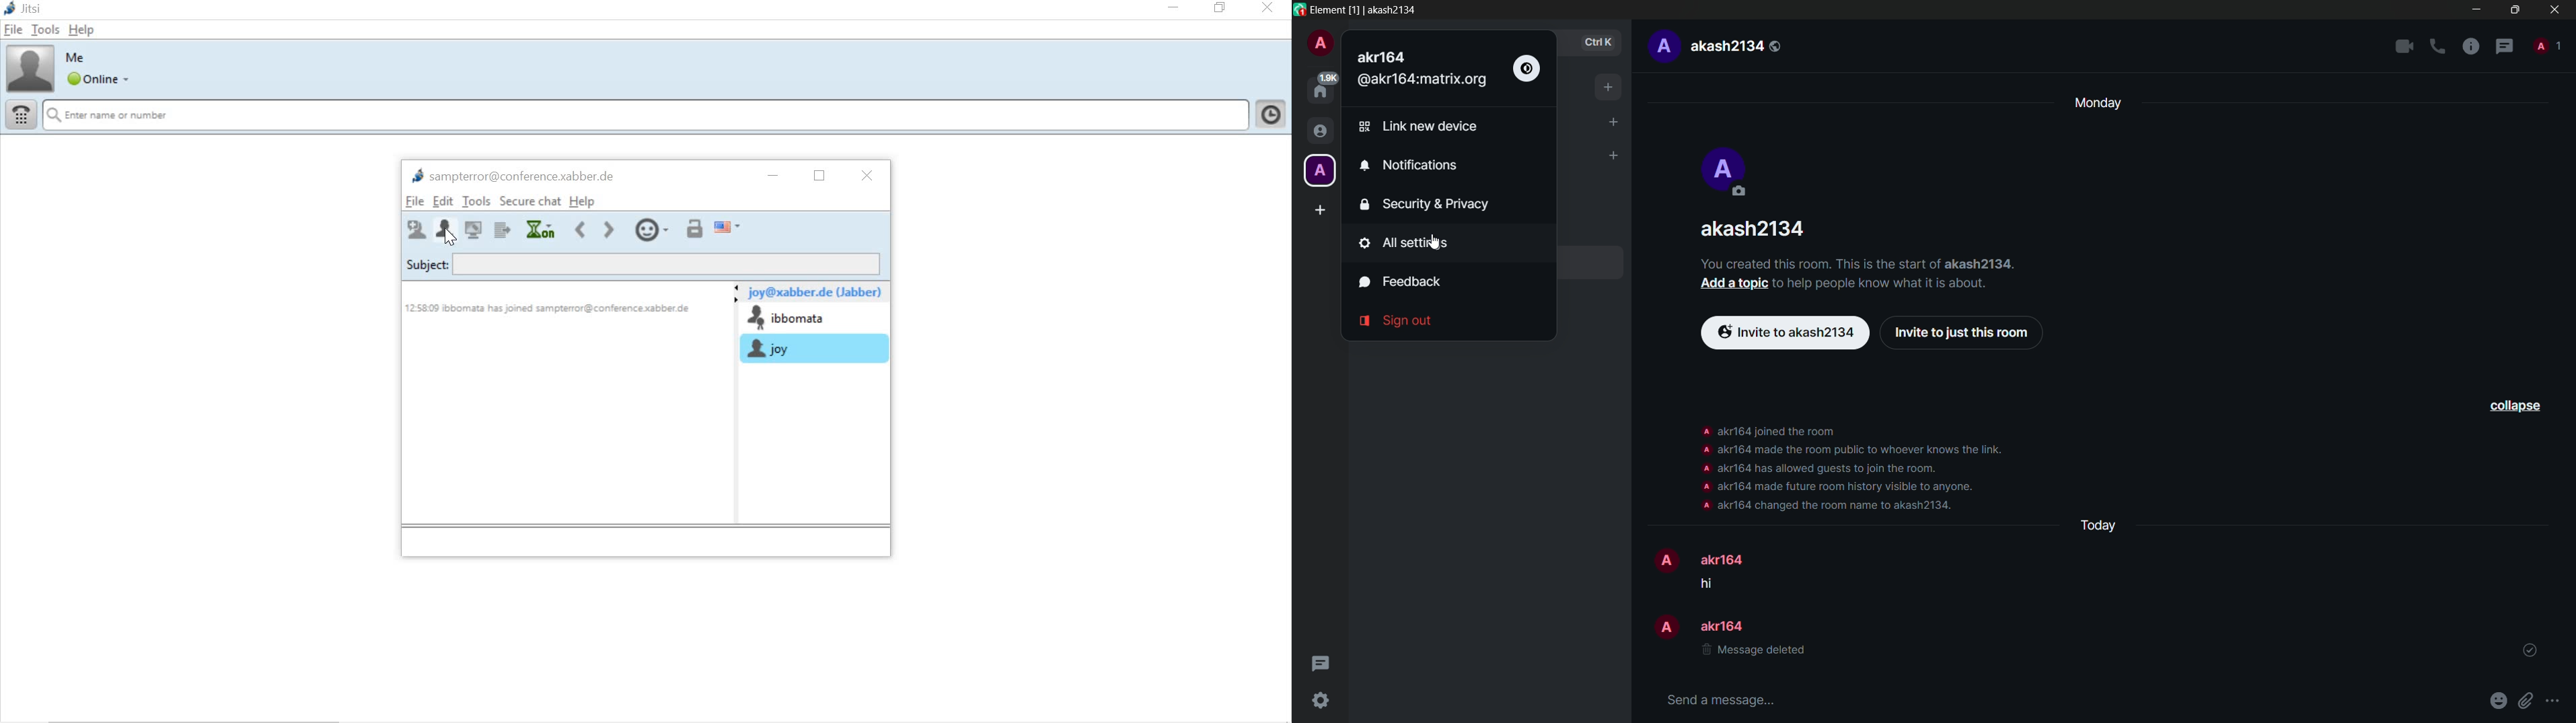 The height and width of the screenshot is (728, 2576). Describe the element at coordinates (1272, 116) in the screenshot. I see `click to show history` at that location.